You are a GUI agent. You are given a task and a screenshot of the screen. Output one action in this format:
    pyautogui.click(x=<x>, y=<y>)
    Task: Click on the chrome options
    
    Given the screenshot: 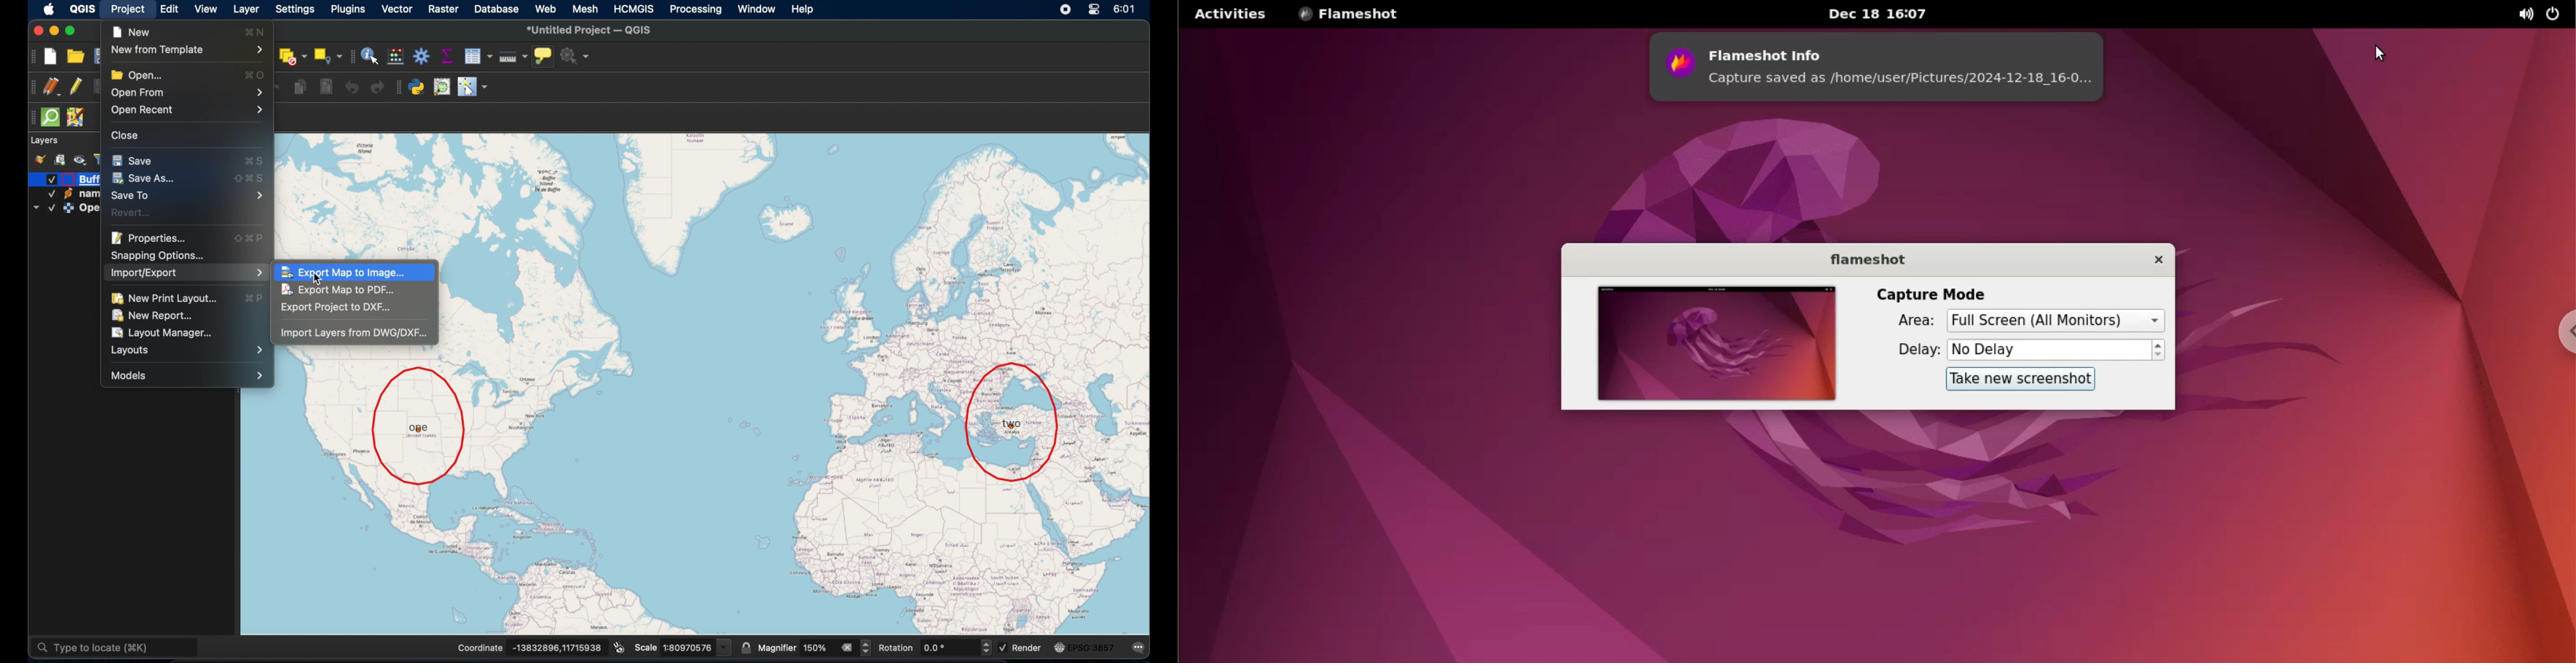 What is the action you would take?
    pyautogui.click(x=2561, y=335)
    